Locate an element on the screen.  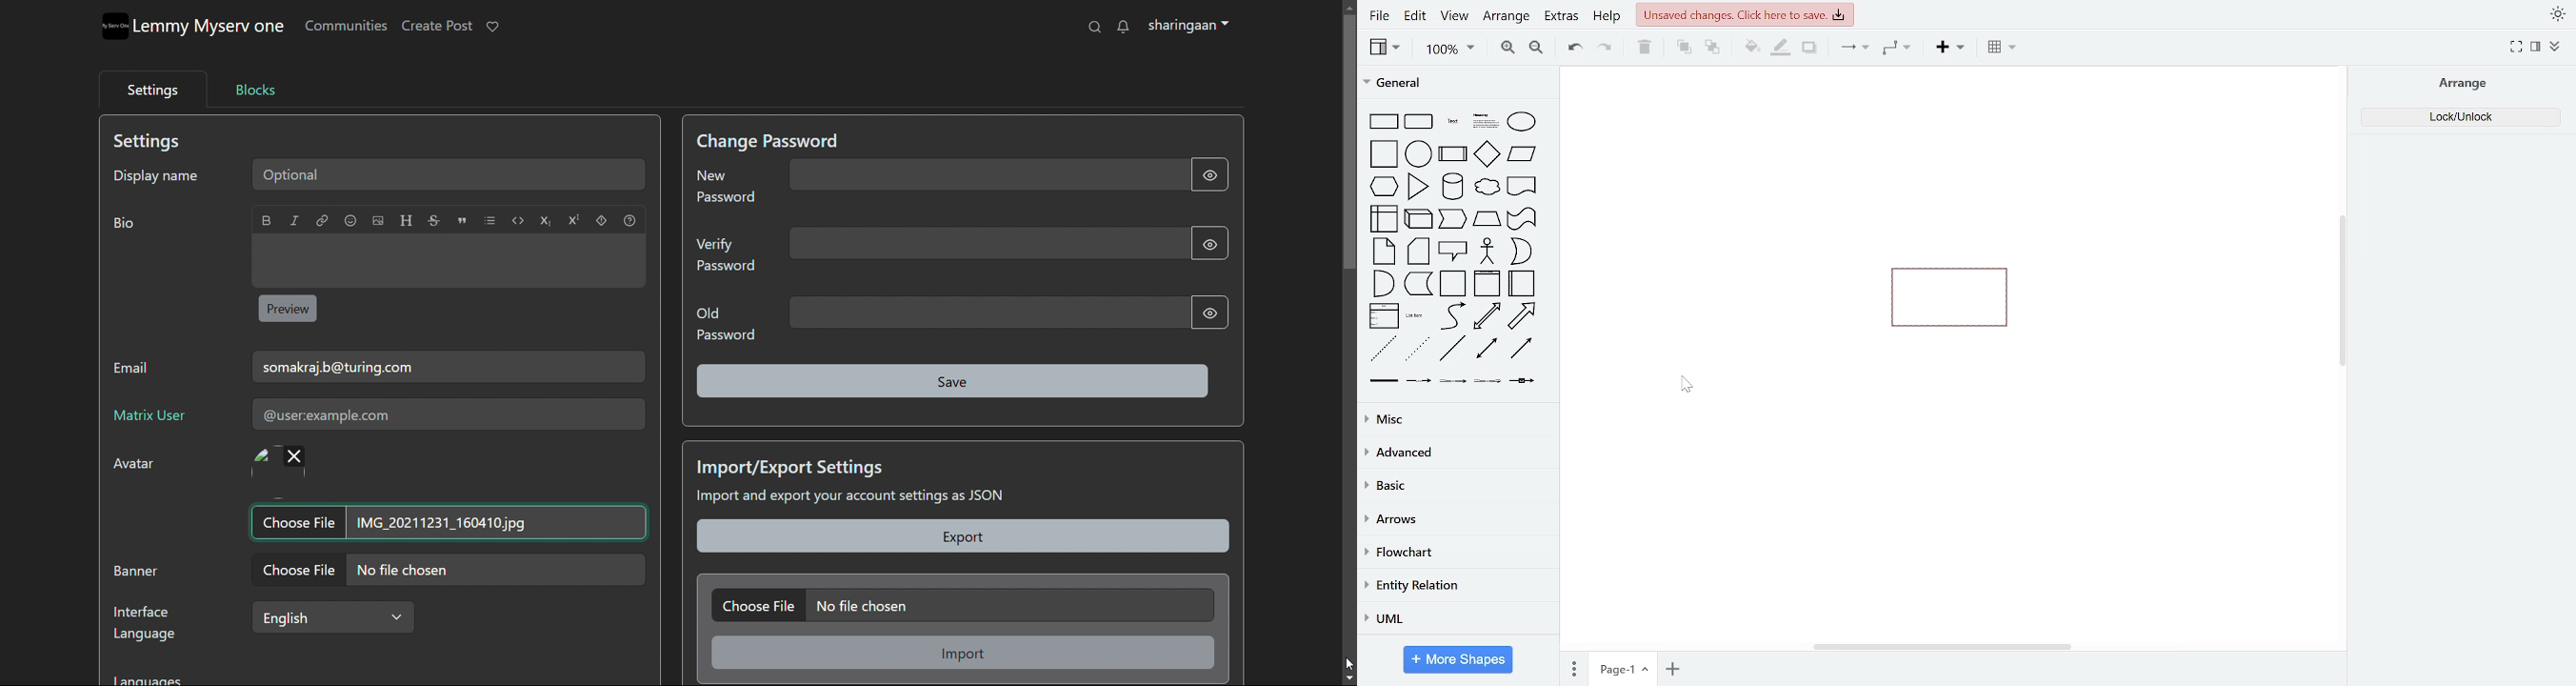
bidirectional connector is located at coordinates (1485, 349).